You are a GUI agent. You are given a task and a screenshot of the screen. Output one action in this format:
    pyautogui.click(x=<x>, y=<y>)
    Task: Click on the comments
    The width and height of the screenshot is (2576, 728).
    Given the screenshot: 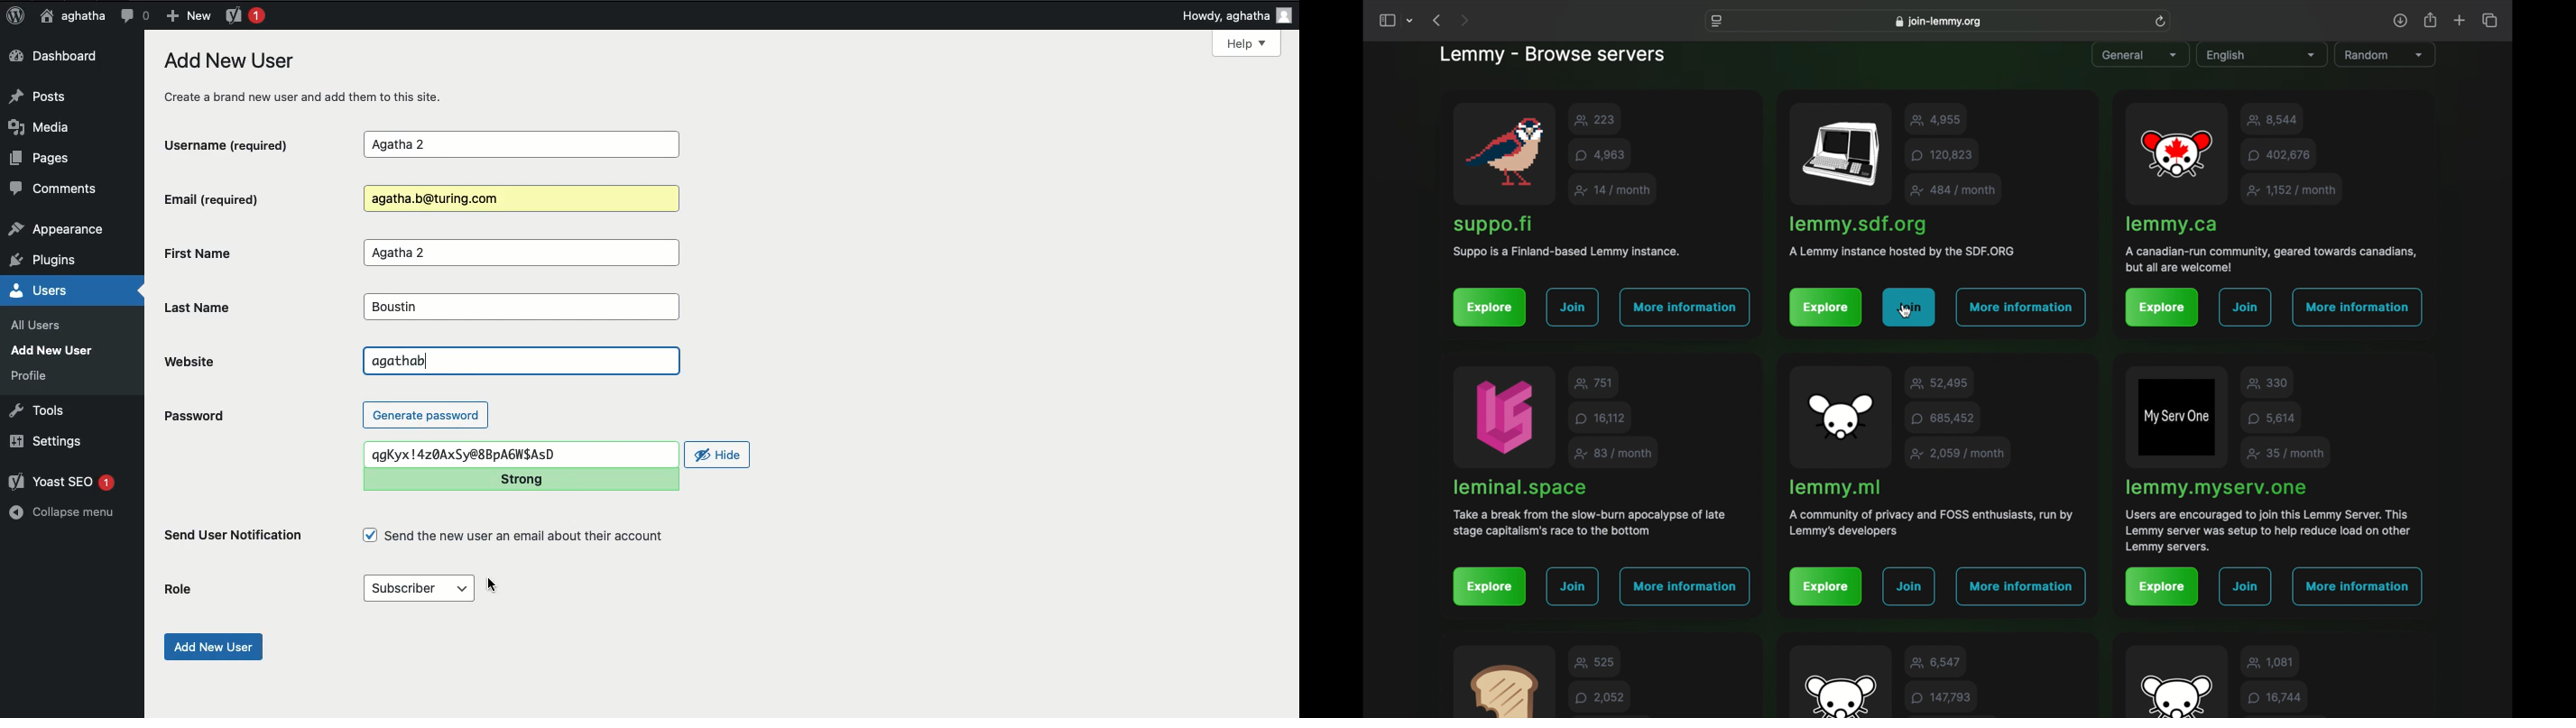 What is the action you would take?
    pyautogui.click(x=1942, y=697)
    